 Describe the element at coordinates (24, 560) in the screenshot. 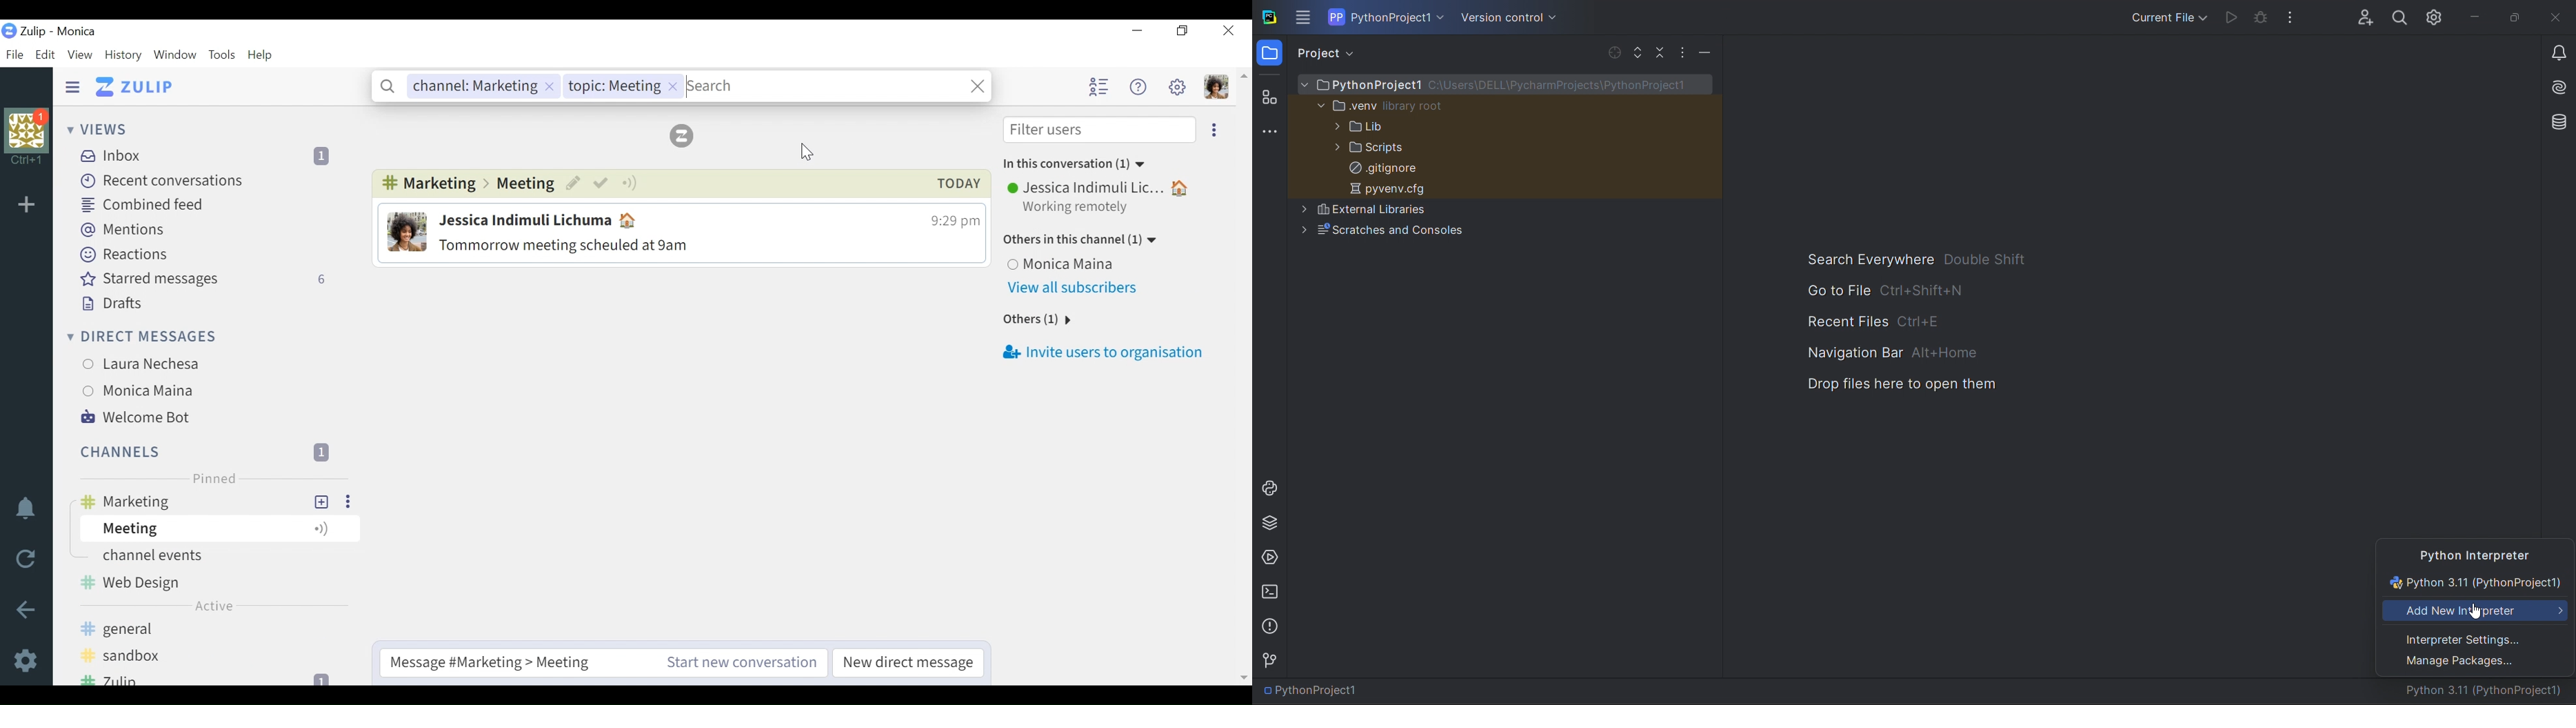

I see `Reload` at that location.